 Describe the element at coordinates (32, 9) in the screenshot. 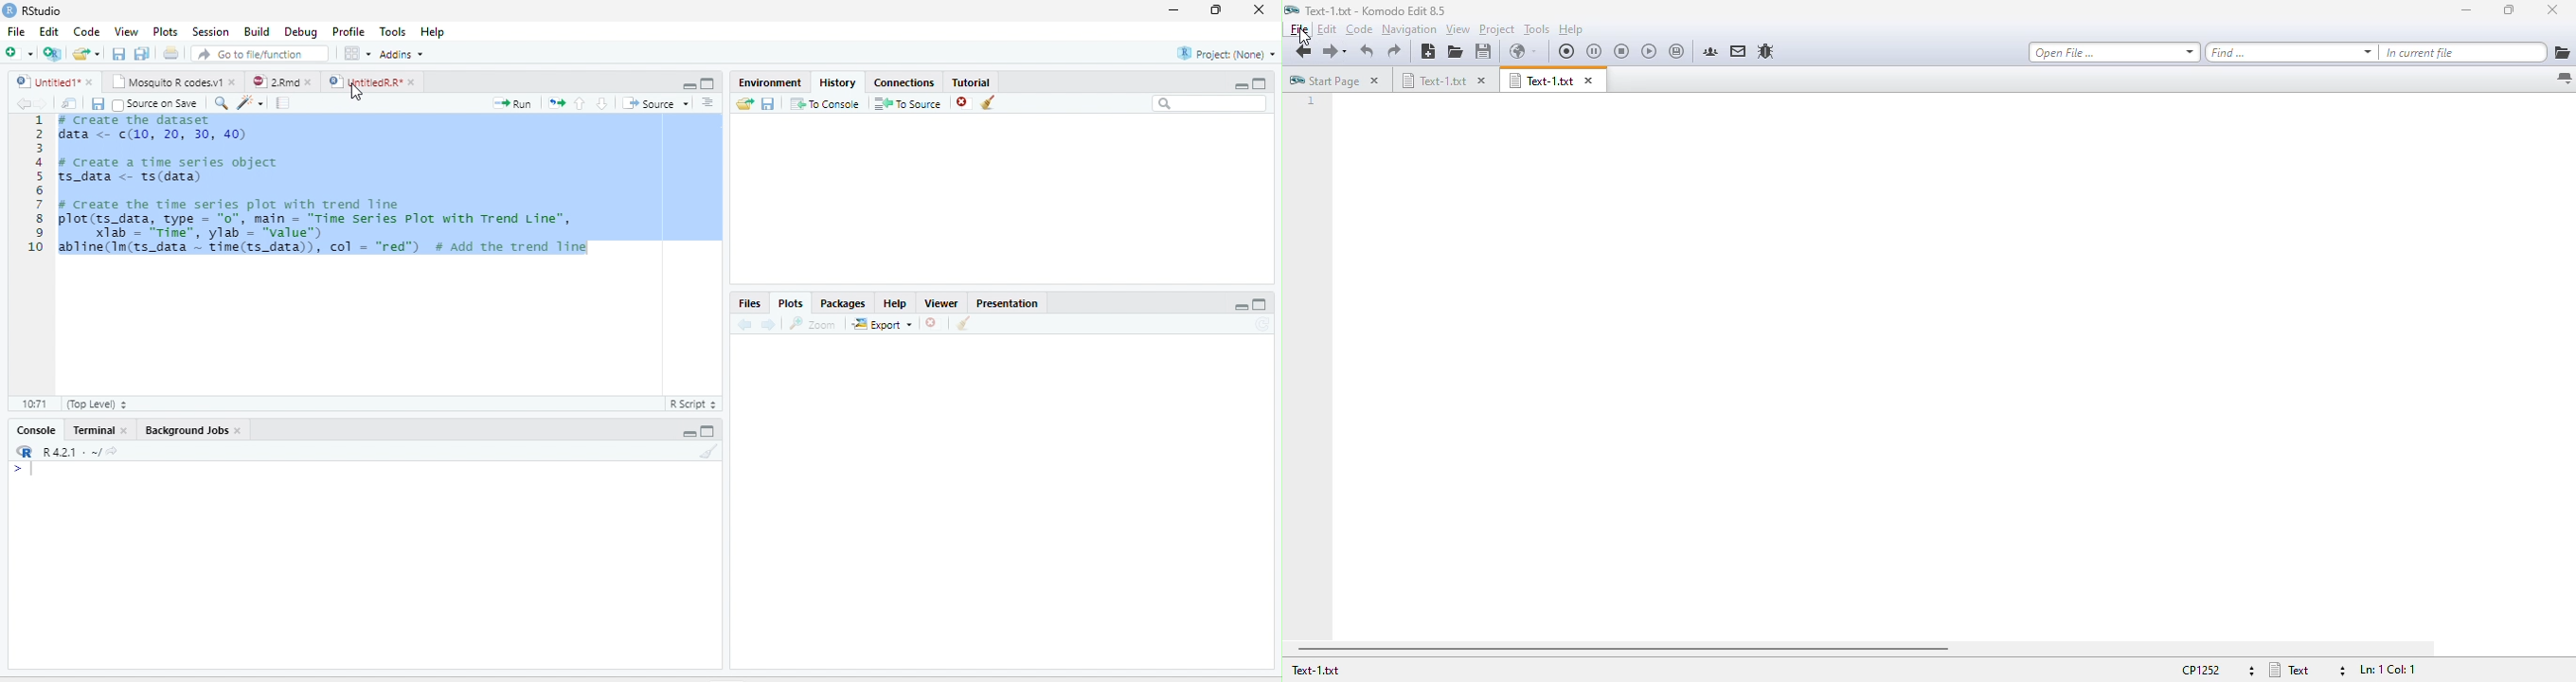

I see `RStudio` at that location.